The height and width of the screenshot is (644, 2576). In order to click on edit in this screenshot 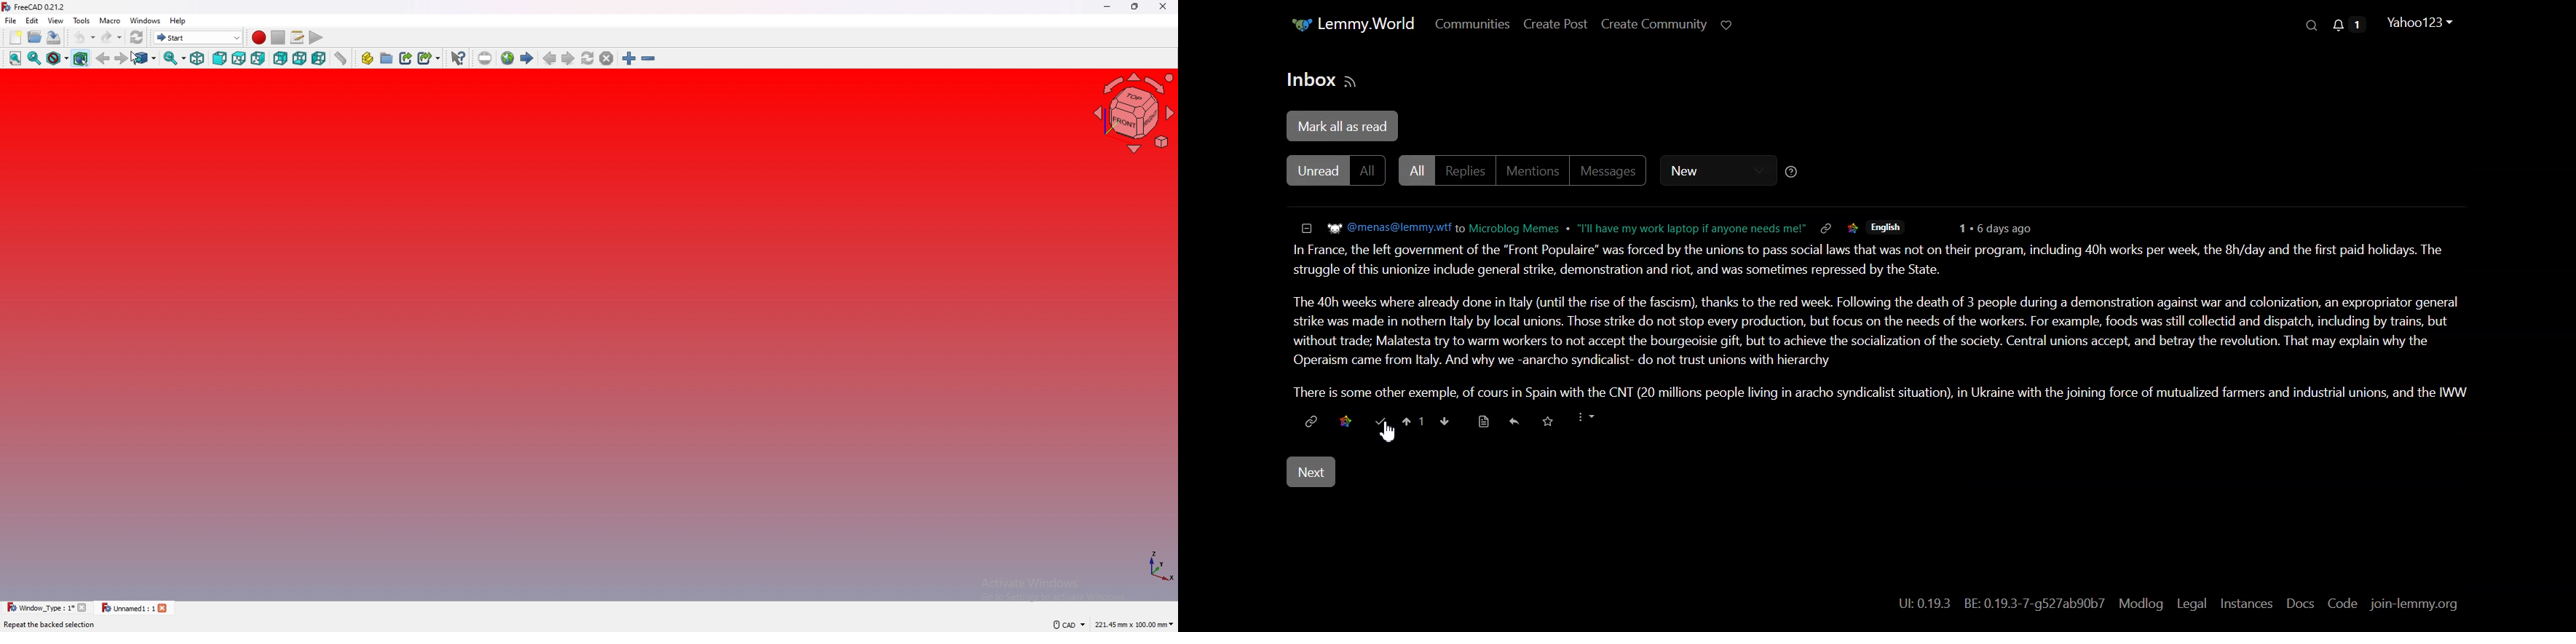, I will do `click(33, 20)`.